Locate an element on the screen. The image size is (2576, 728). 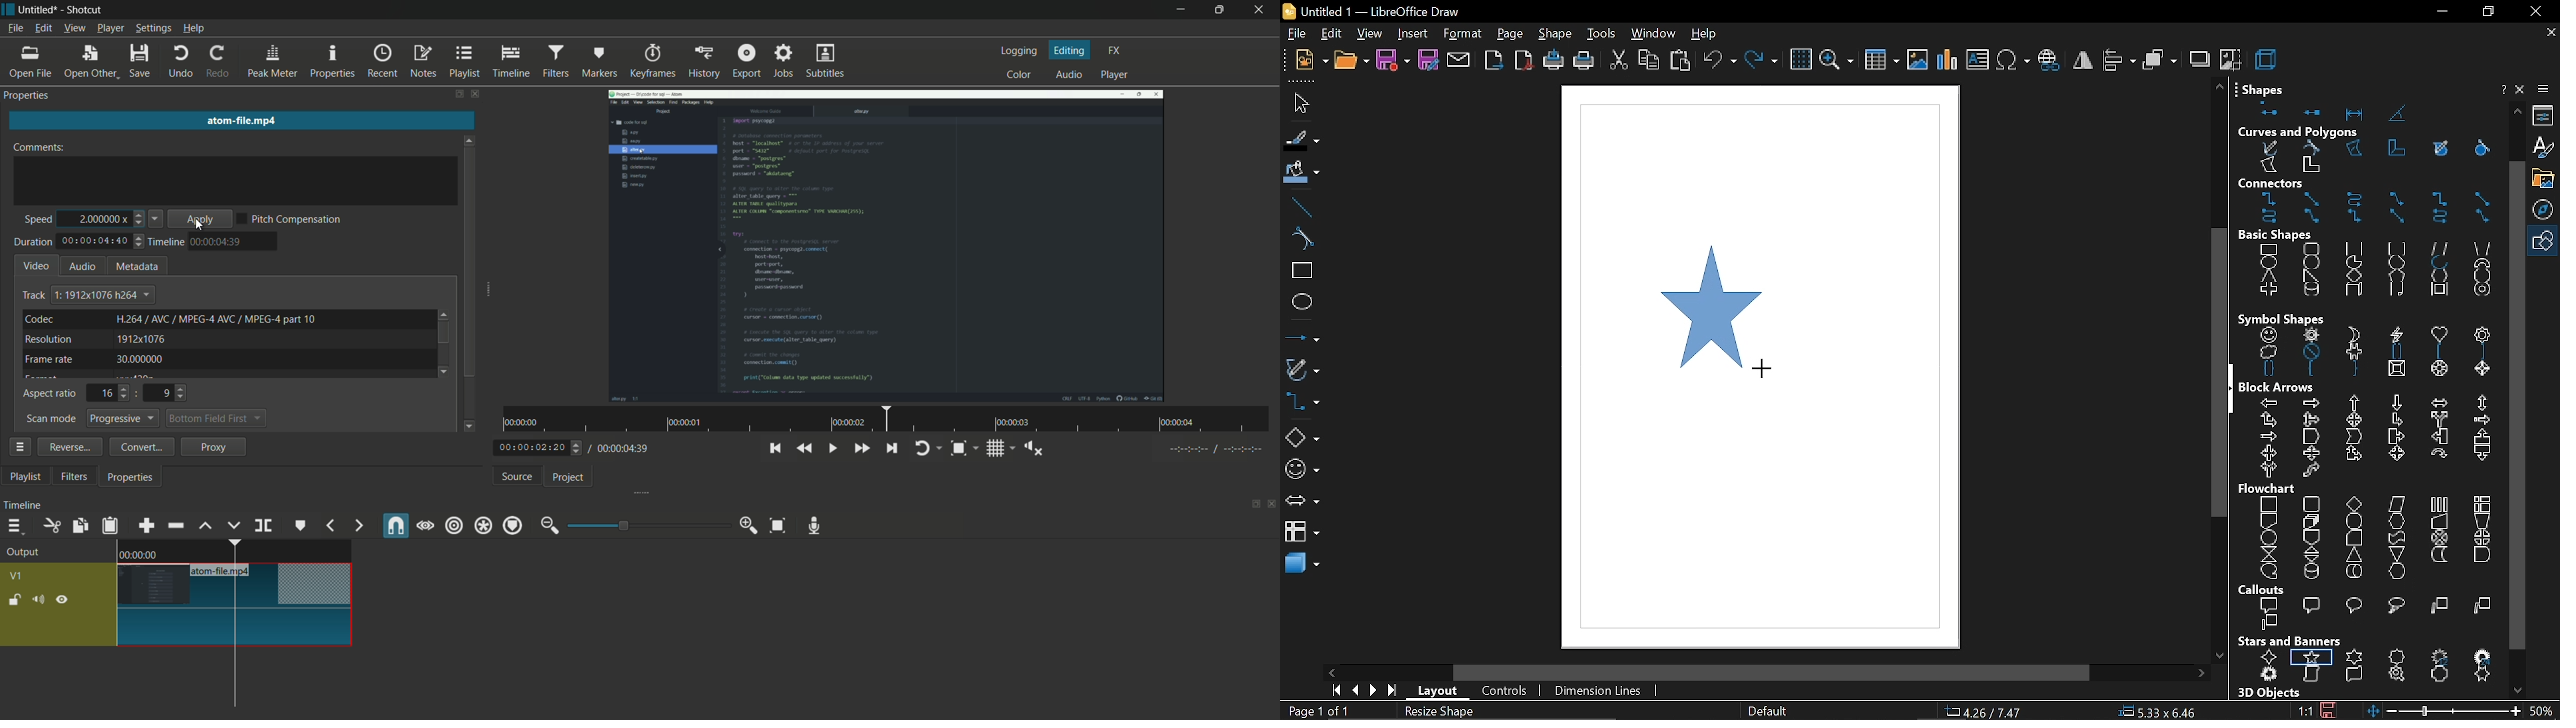
ripple all tracks is located at coordinates (483, 525).